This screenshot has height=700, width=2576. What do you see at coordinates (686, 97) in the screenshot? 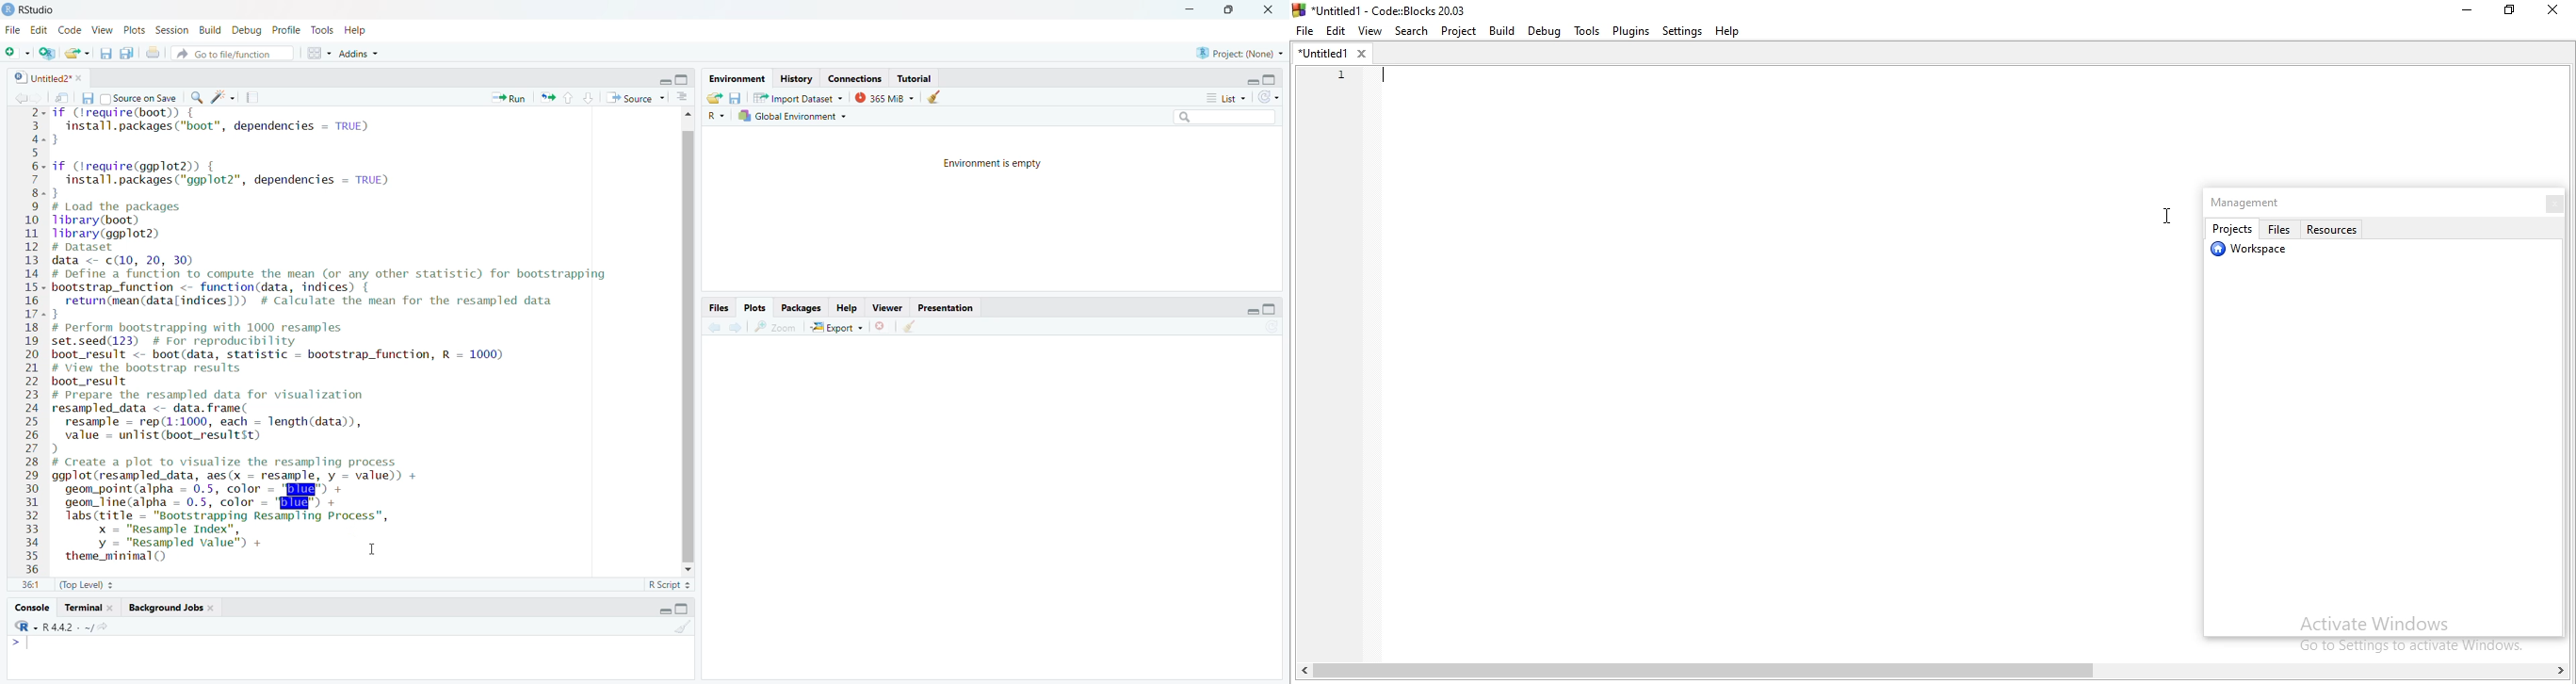
I see `show document outline` at bounding box center [686, 97].